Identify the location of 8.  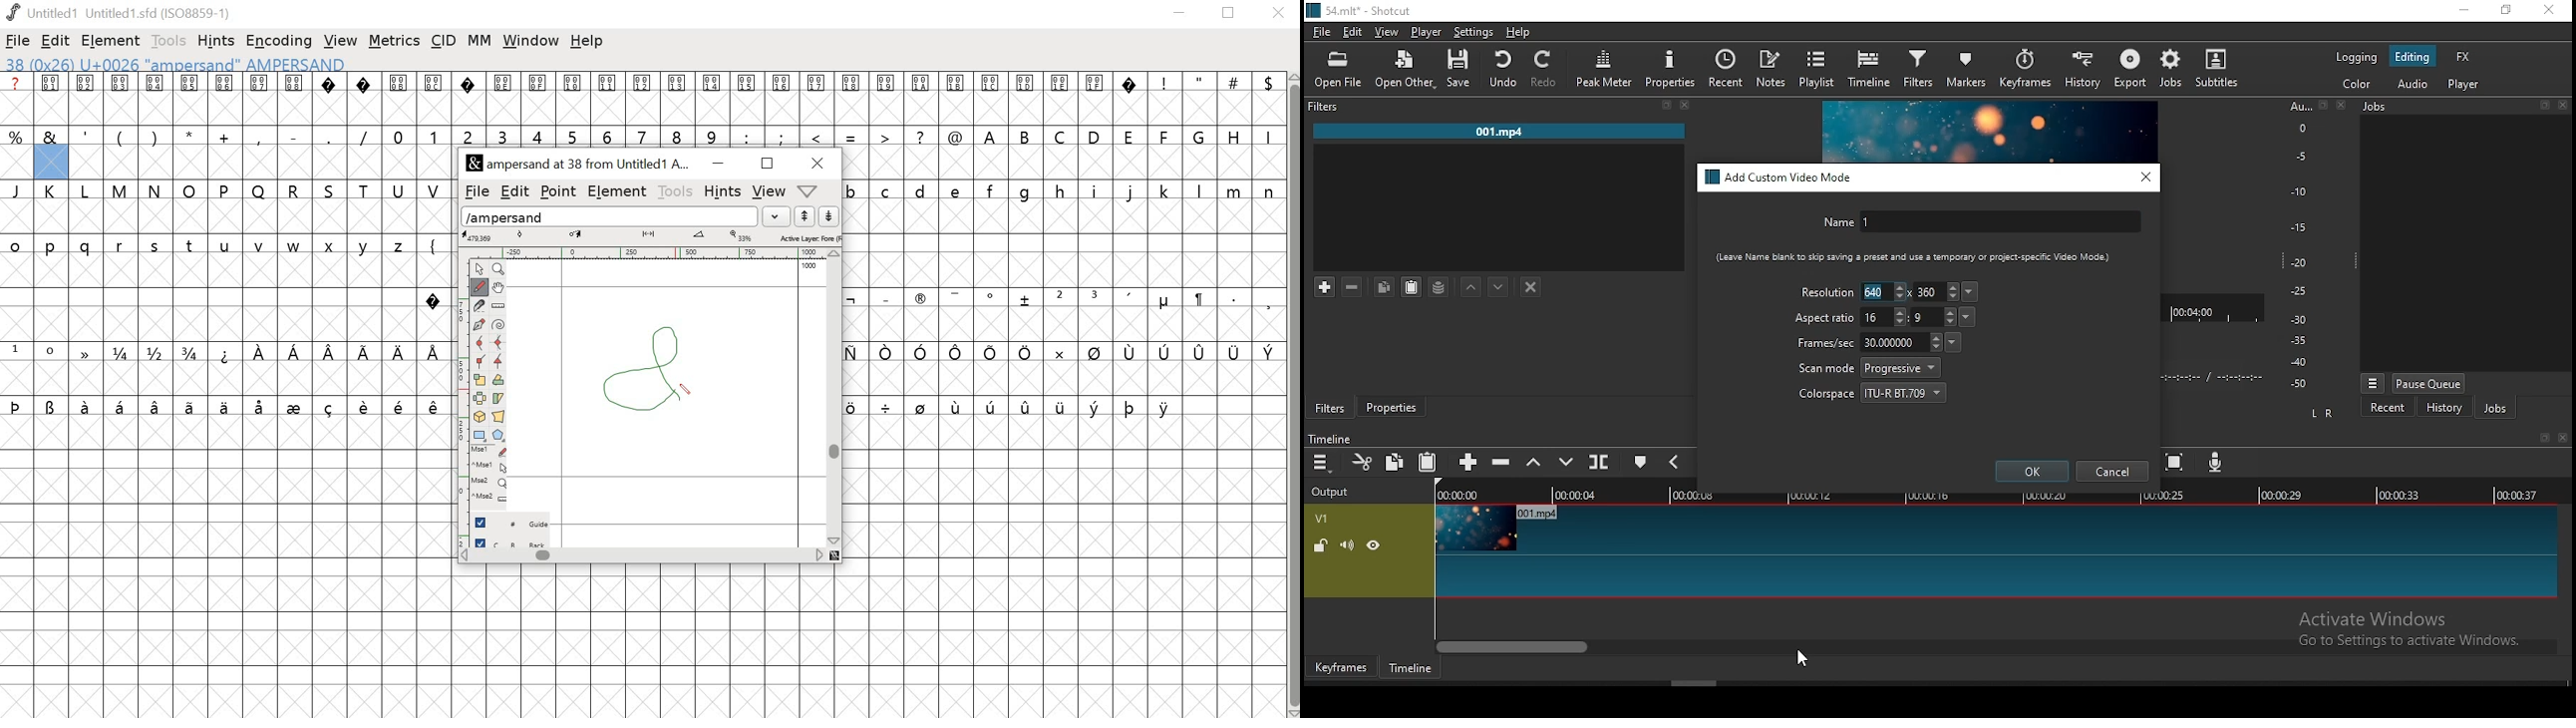
(678, 135).